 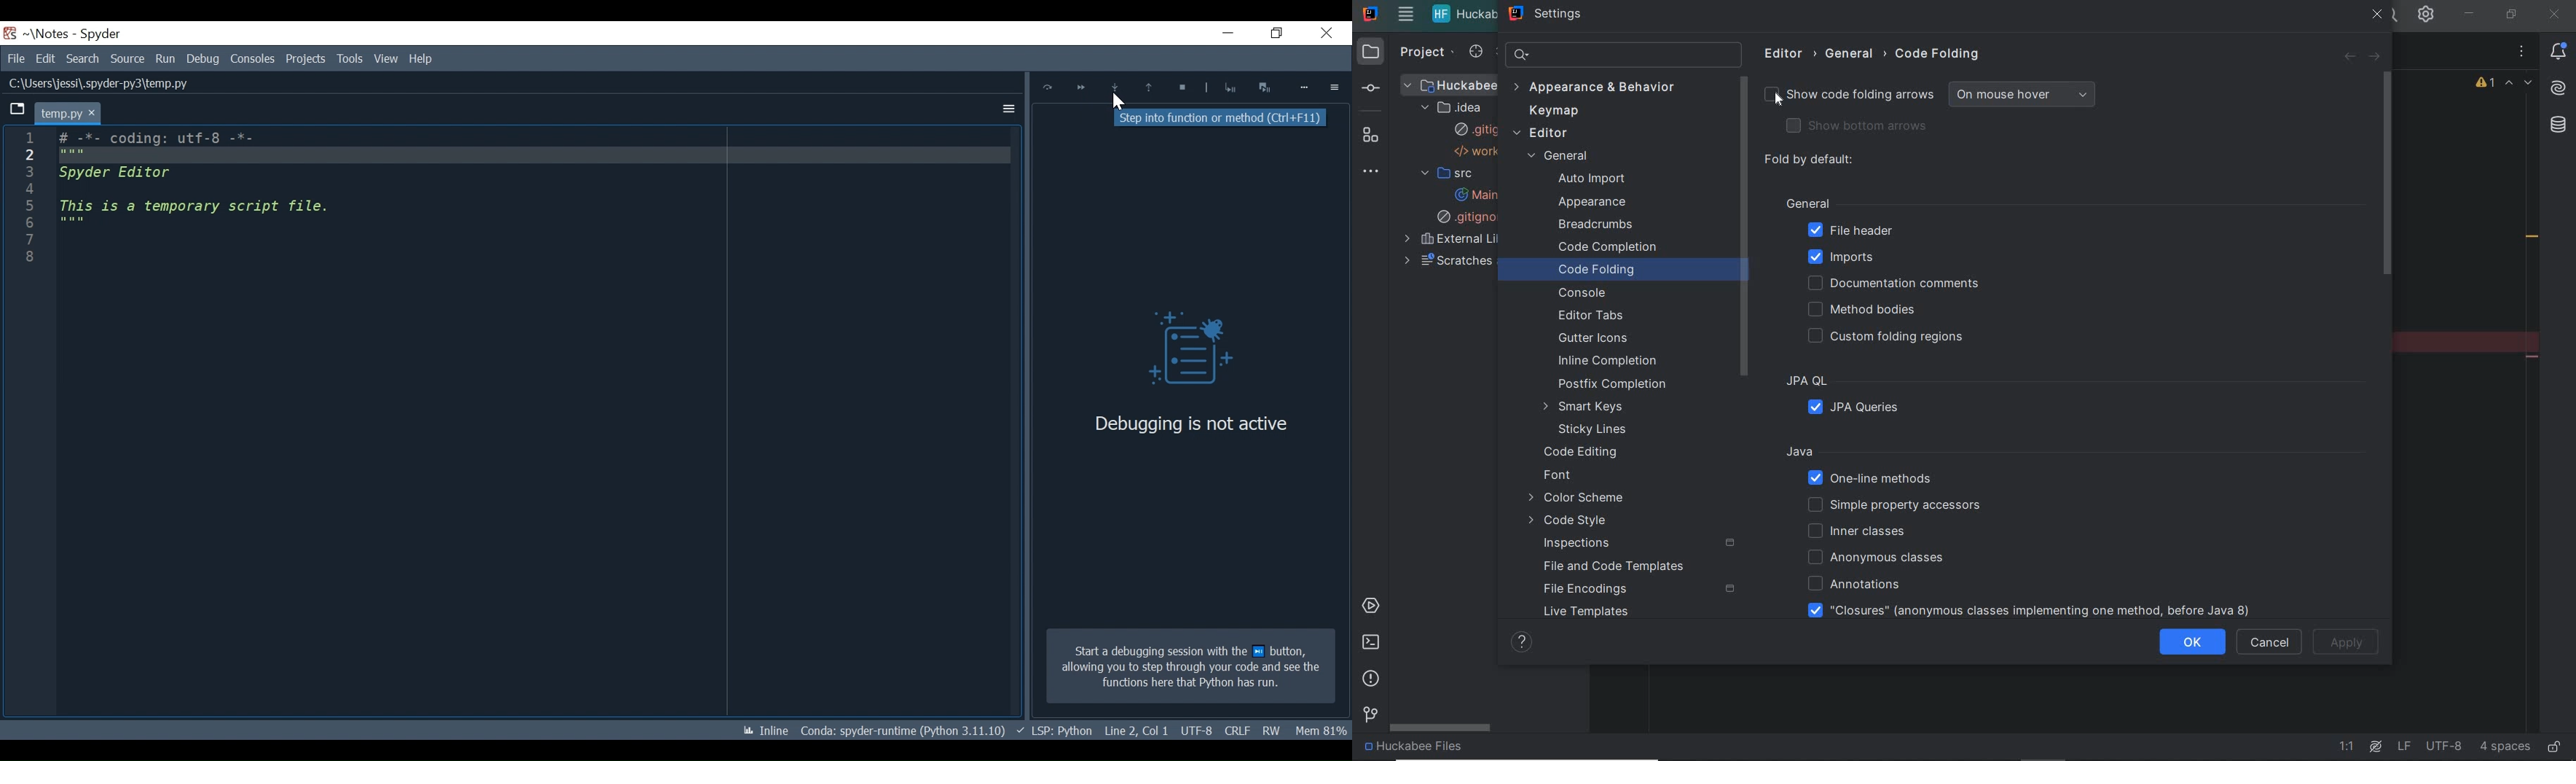 I want to click on Step into function or method, so click(x=1115, y=89).